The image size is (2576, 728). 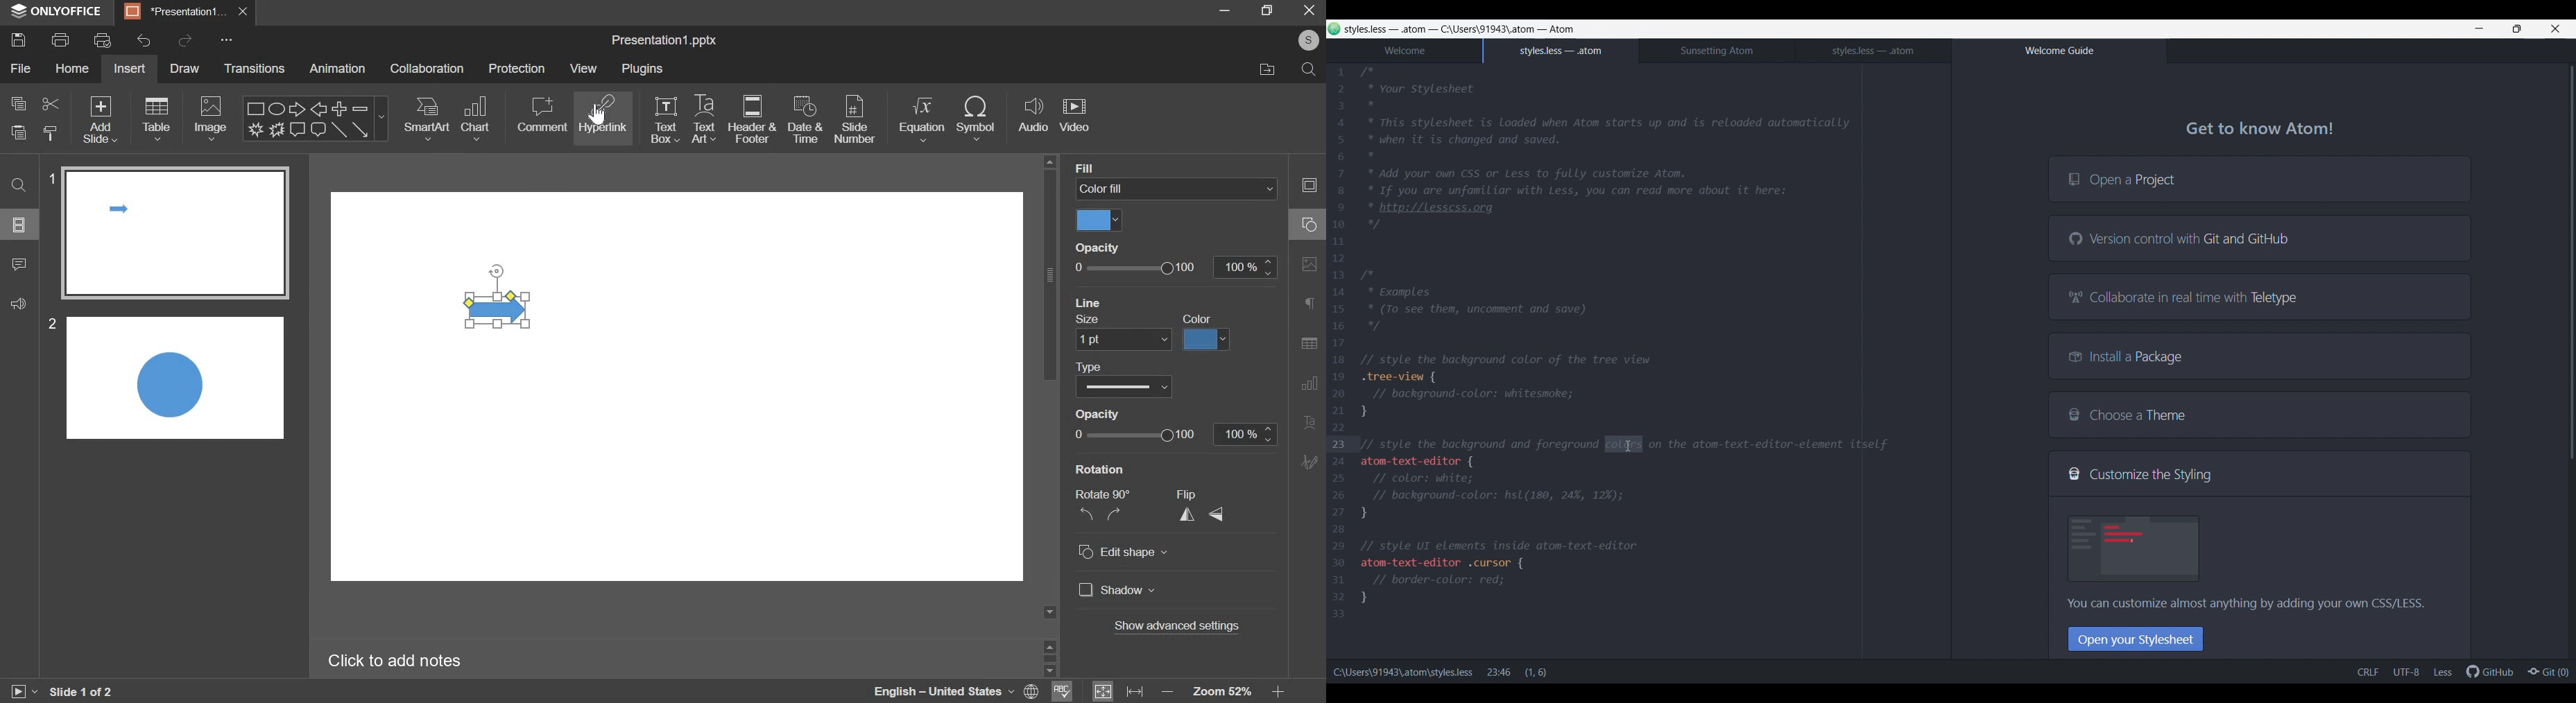 I want to click on Right arrow, so click(x=298, y=109).